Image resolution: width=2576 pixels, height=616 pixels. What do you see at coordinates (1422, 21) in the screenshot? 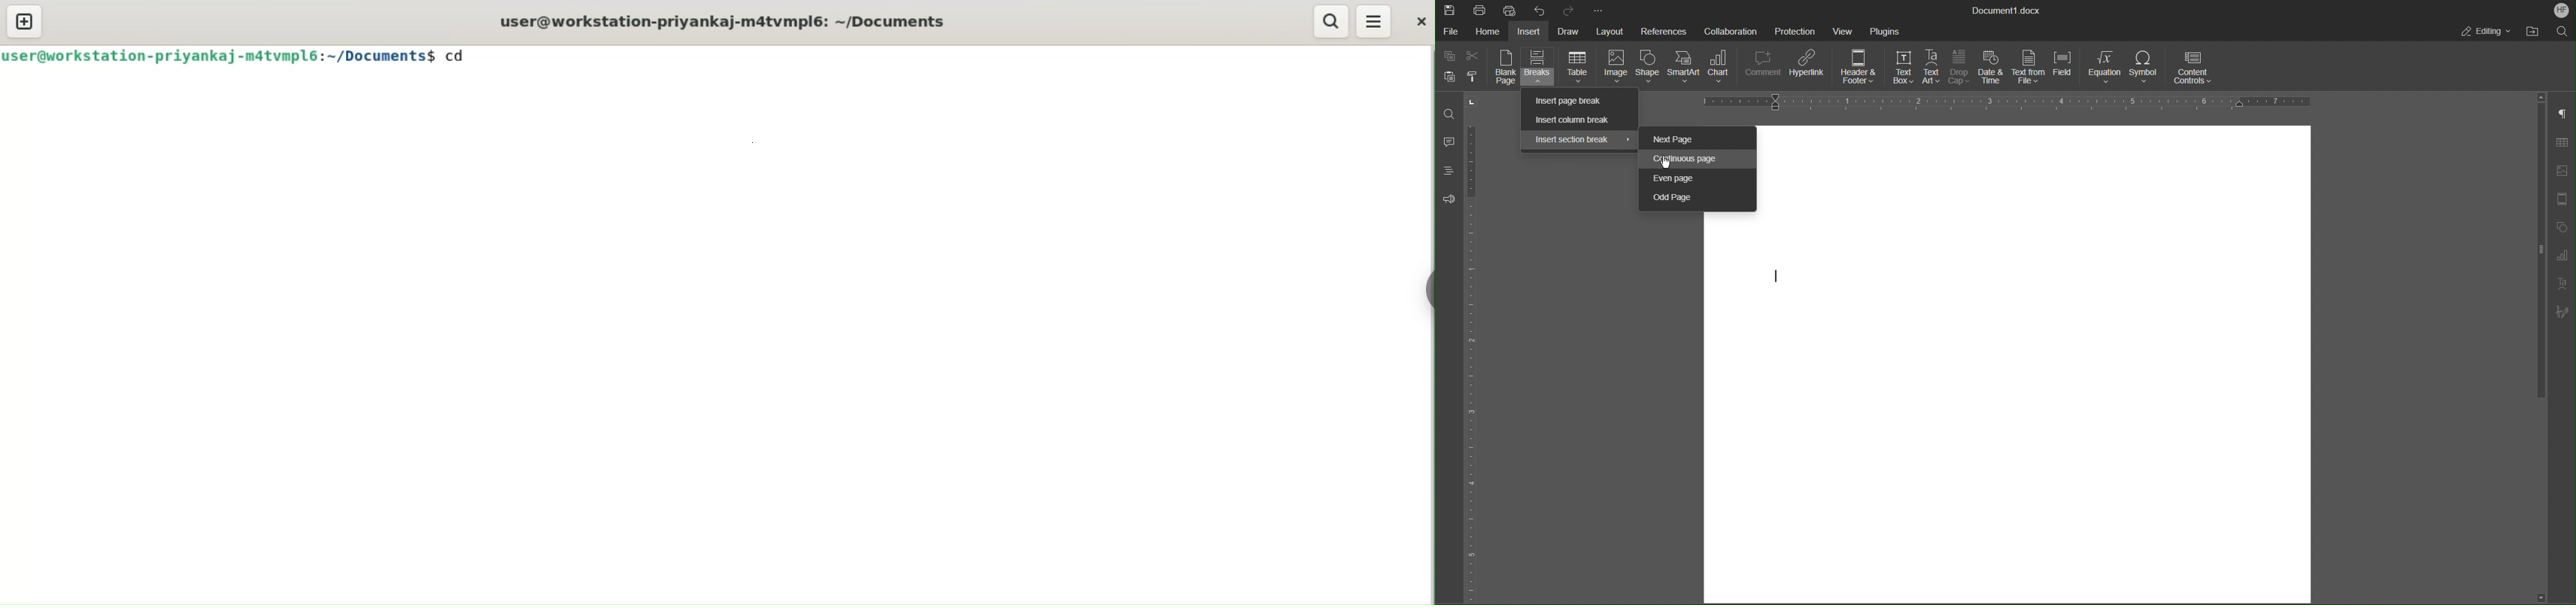
I see `close` at bounding box center [1422, 21].